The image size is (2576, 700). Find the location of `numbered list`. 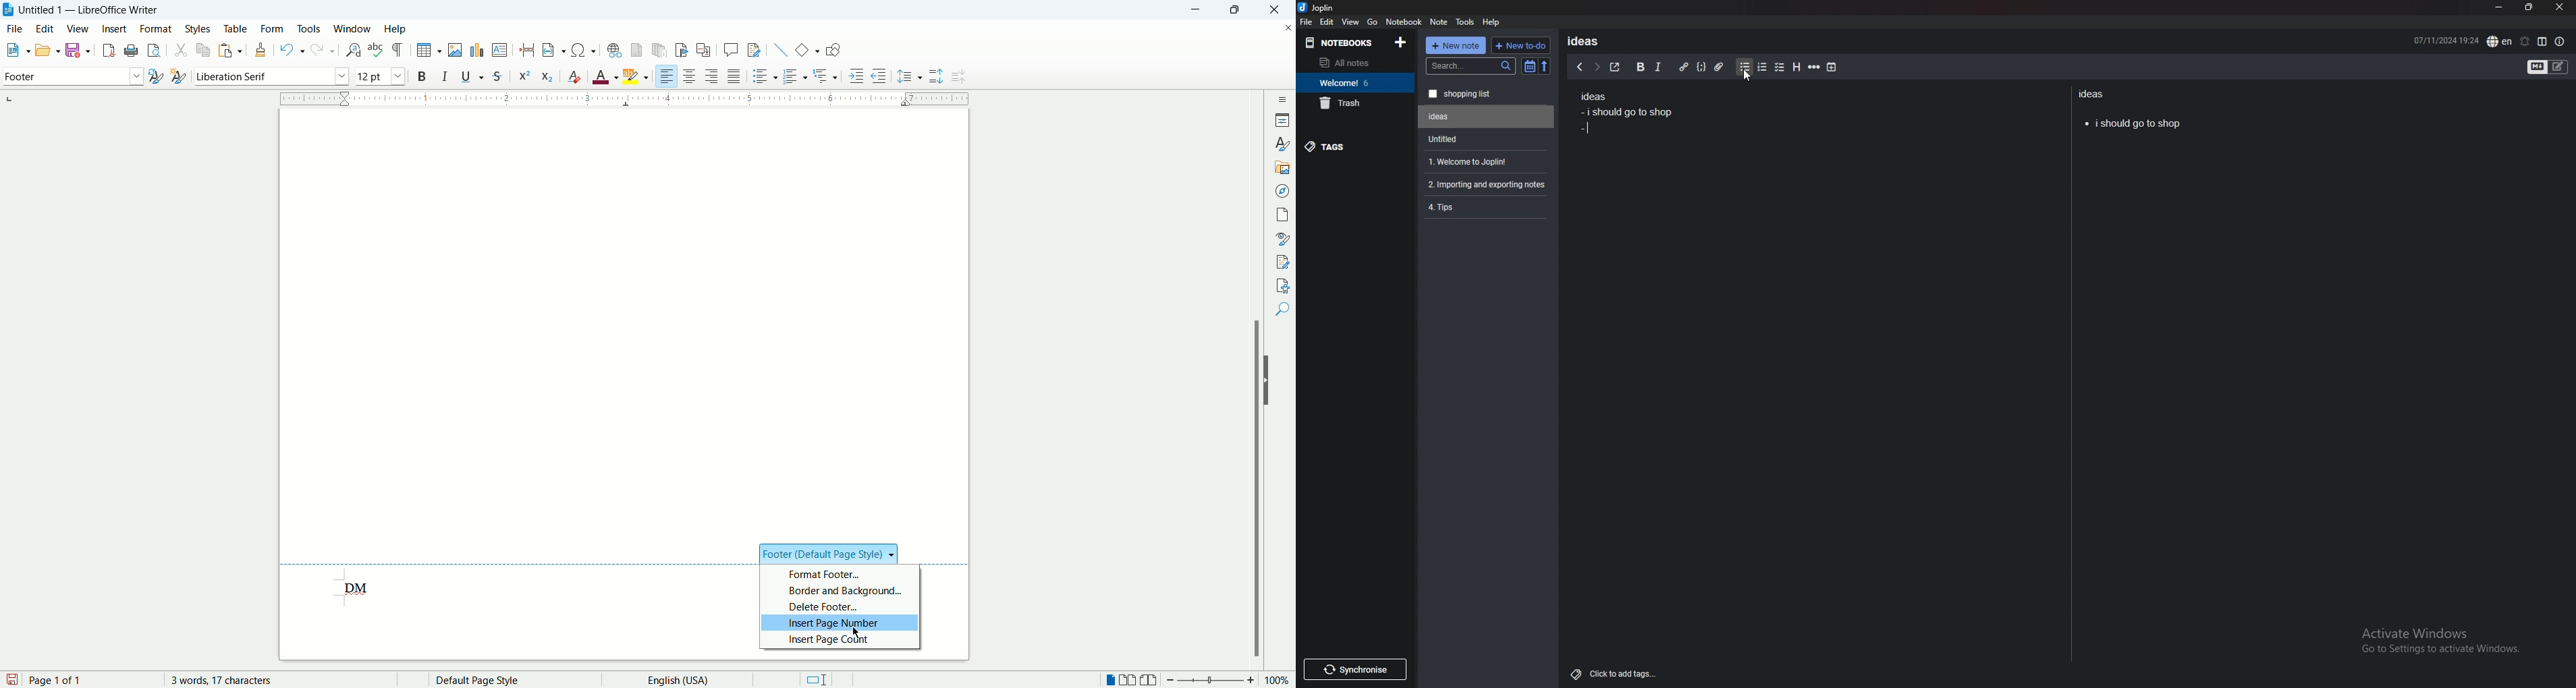

numbered list is located at coordinates (1761, 67).